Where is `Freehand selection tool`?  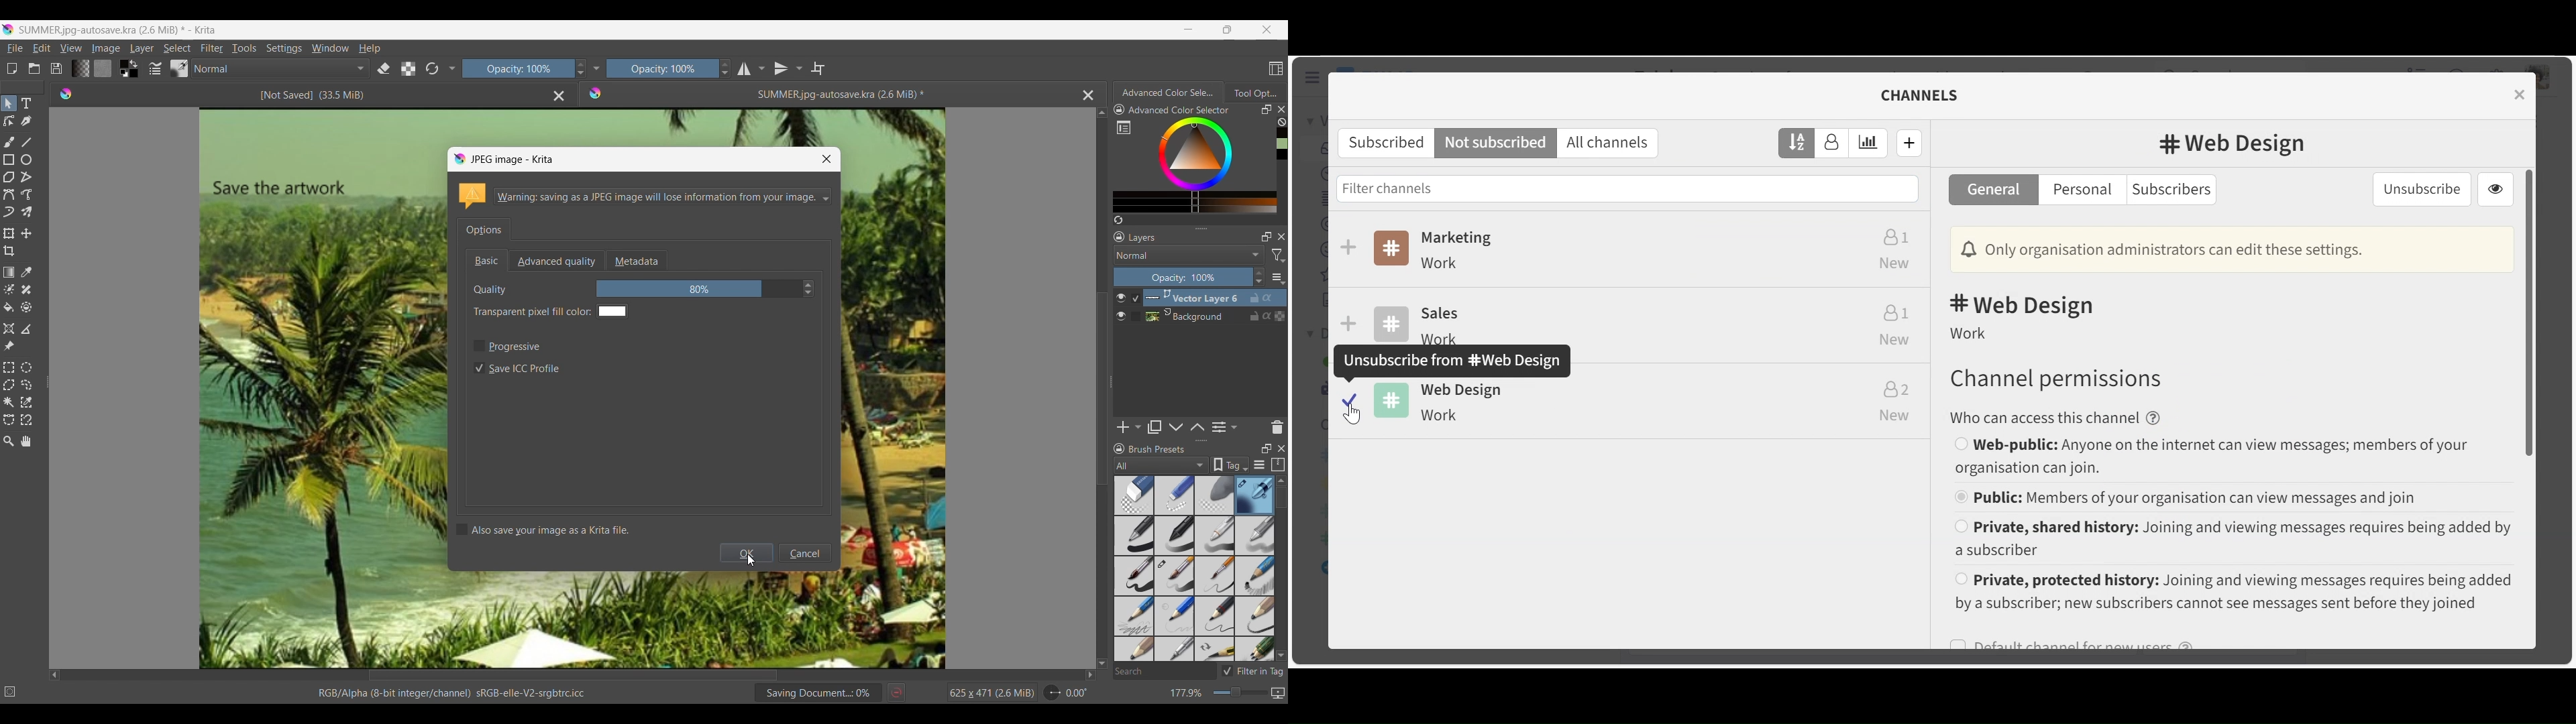 Freehand selection tool is located at coordinates (26, 385).